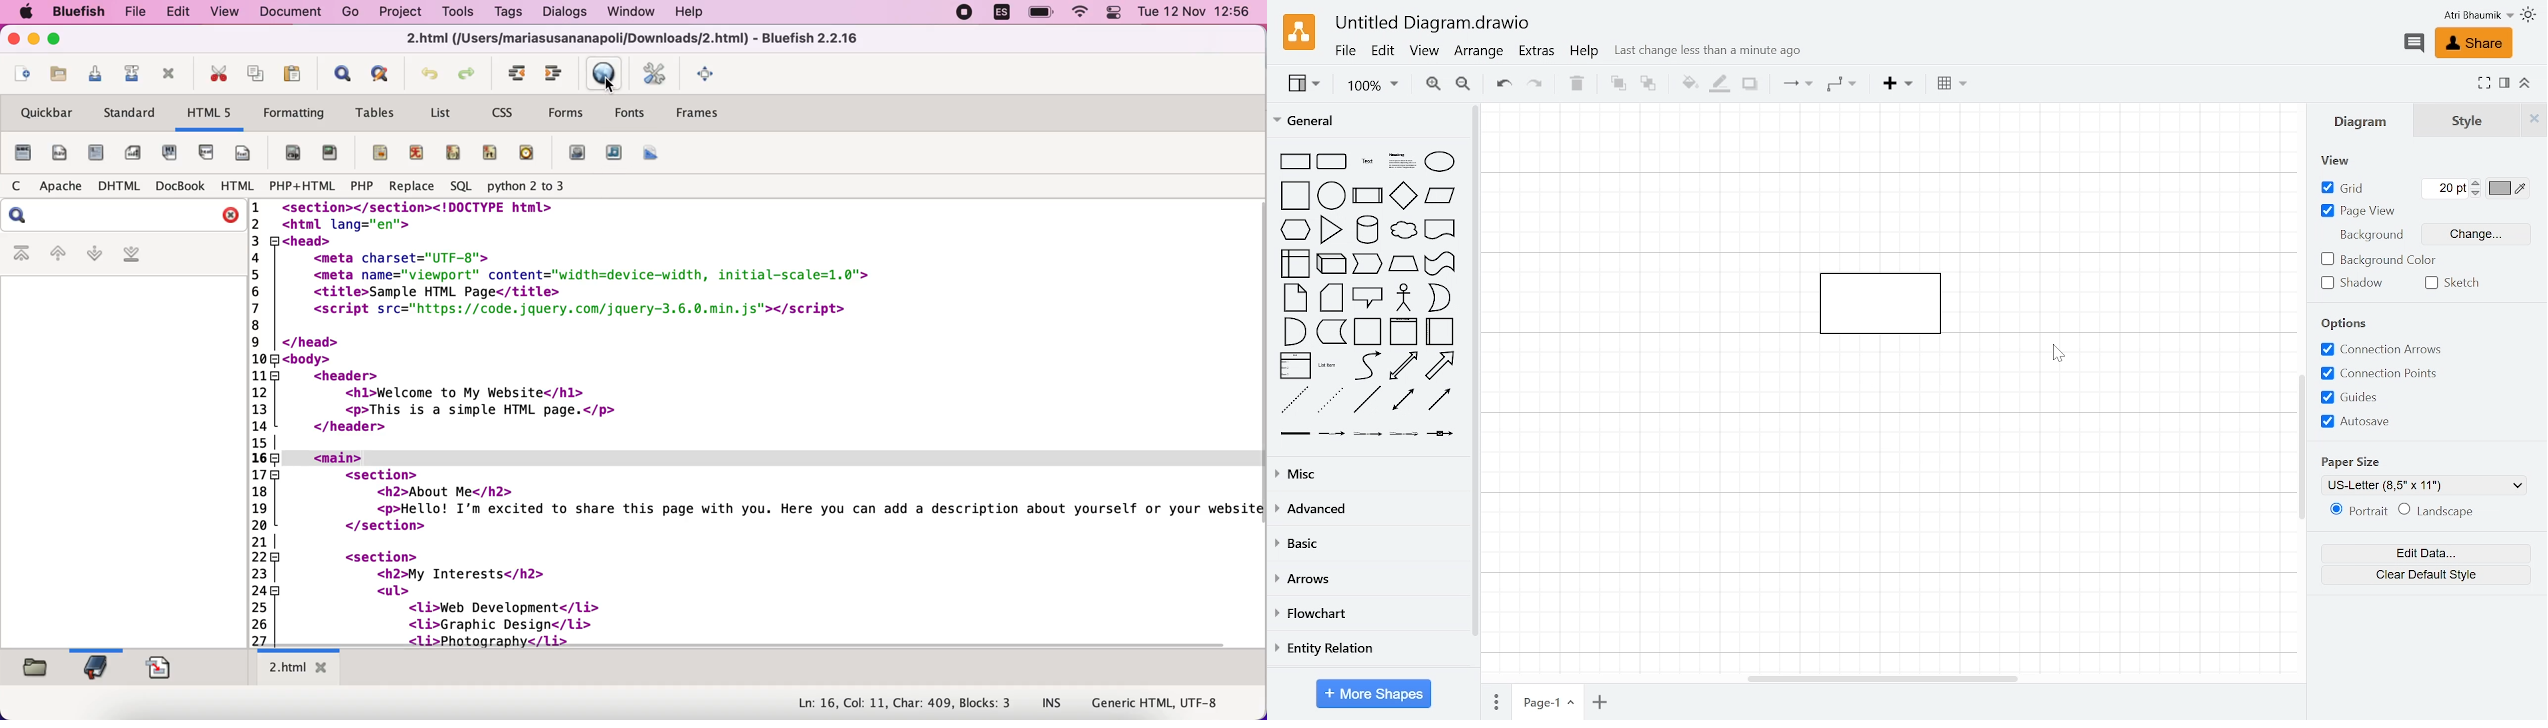 The width and height of the screenshot is (2548, 728). I want to click on Decrease grid pts, so click(2477, 195).